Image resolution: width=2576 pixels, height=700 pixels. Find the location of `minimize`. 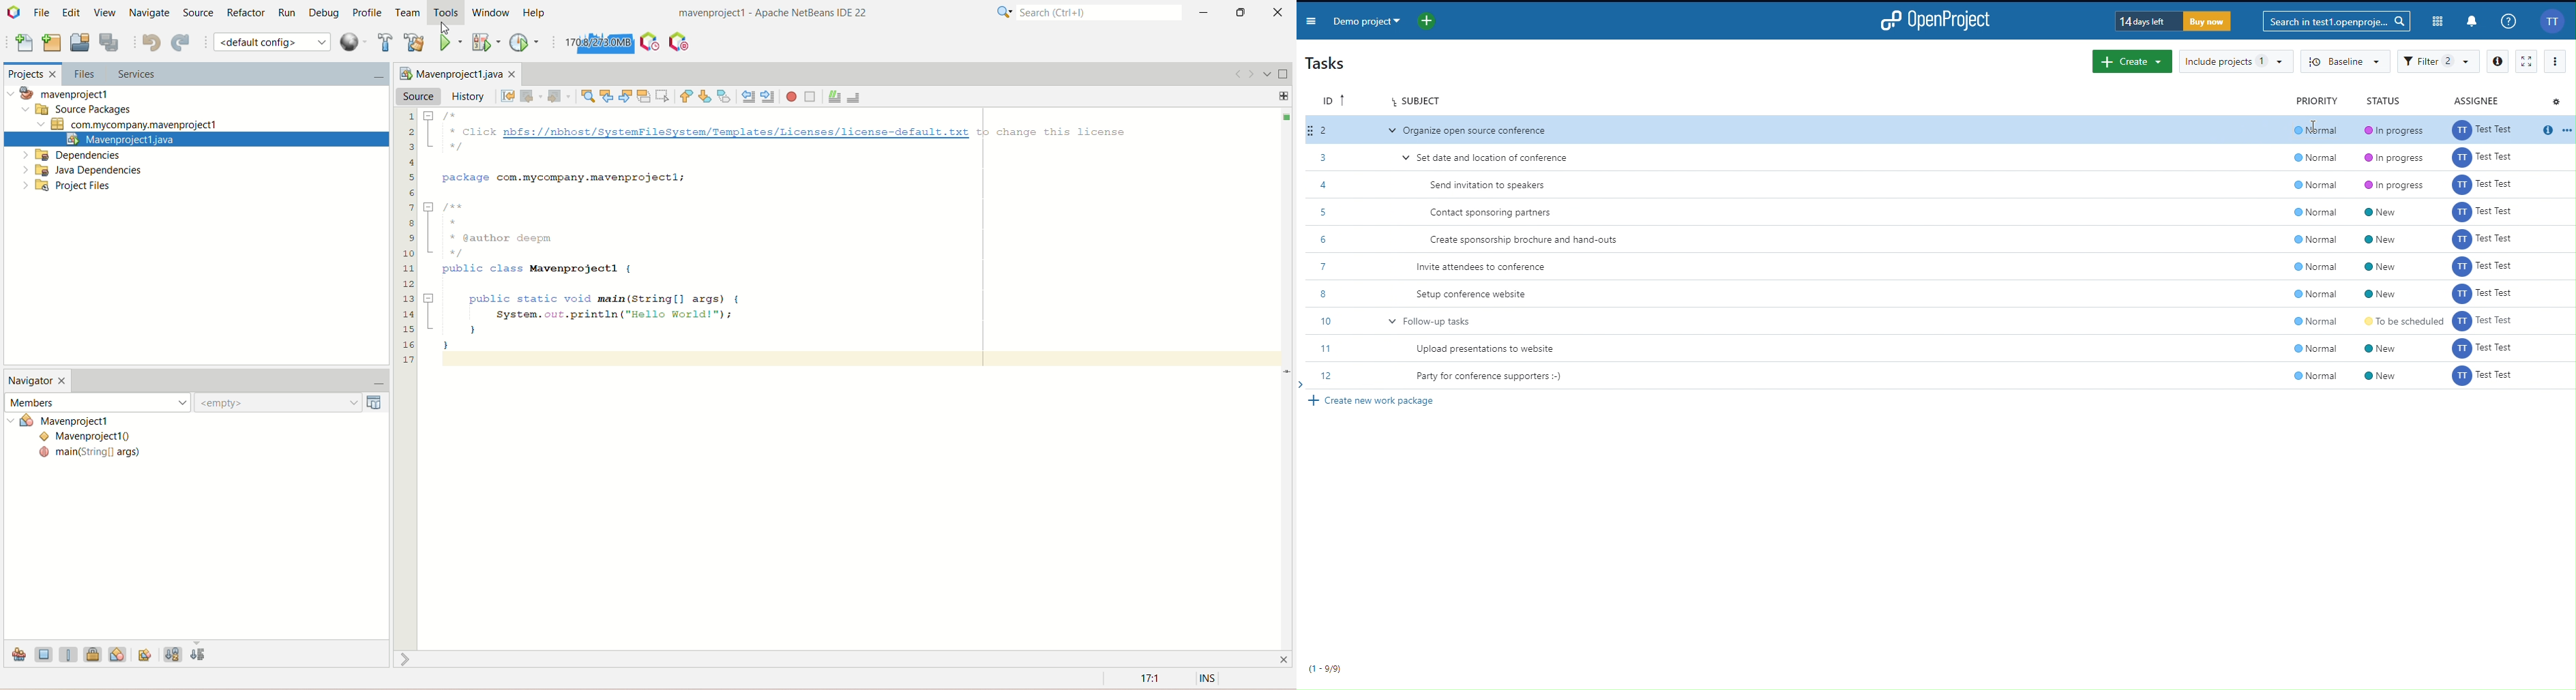

minimize is located at coordinates (372, 384).